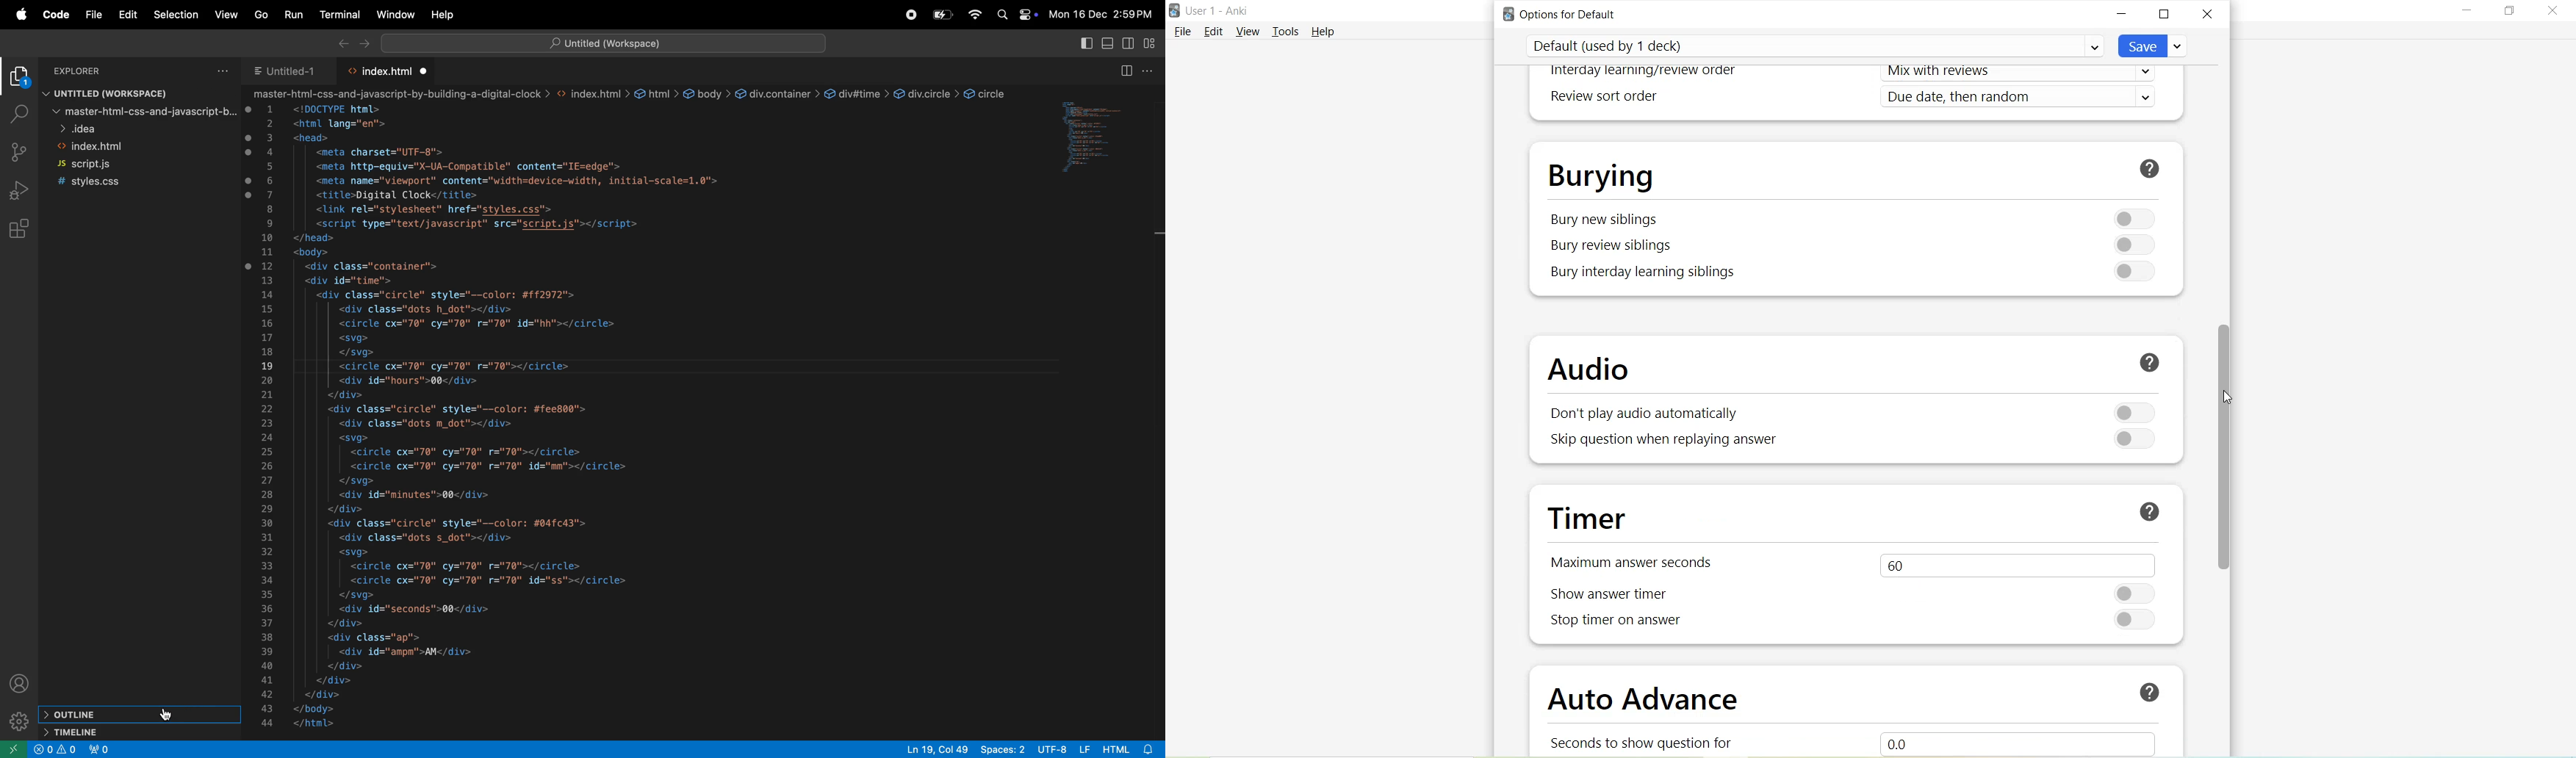  Describe the element at coordinates (2225, 396) in the screenshot. I see `cursor` at that location.